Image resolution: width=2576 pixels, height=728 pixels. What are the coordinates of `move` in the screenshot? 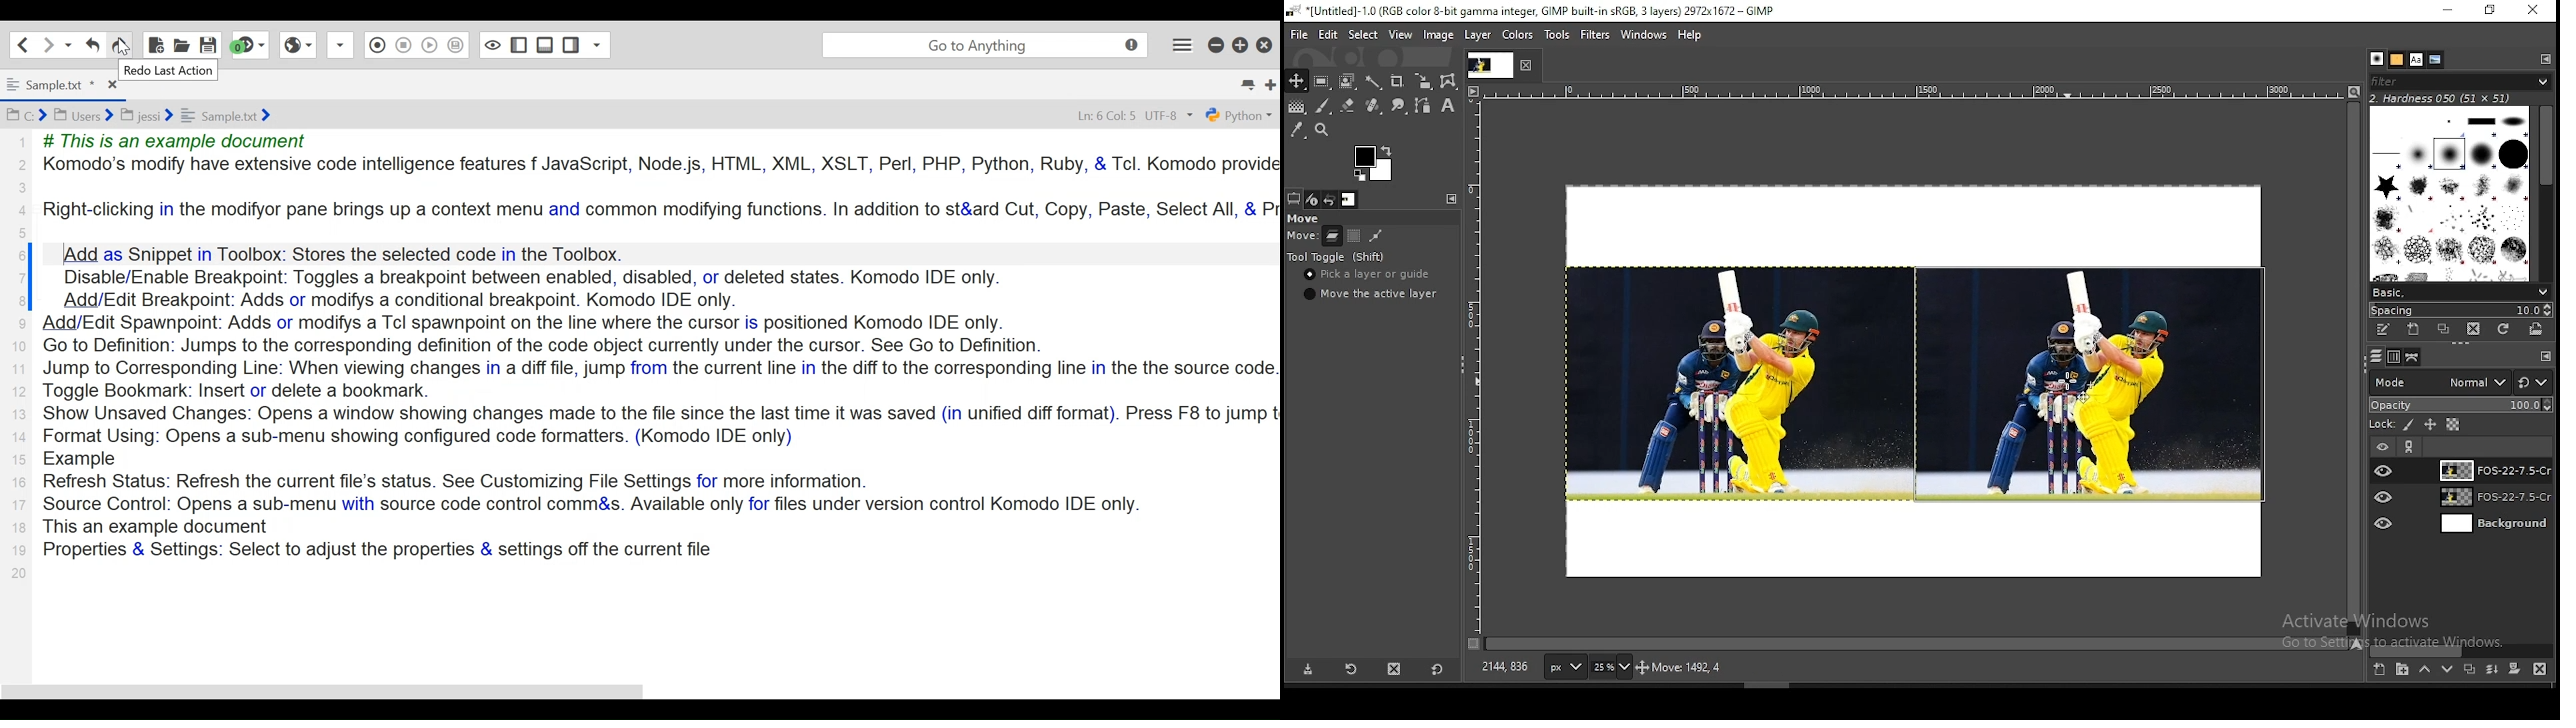 It's located at (1305, 219).